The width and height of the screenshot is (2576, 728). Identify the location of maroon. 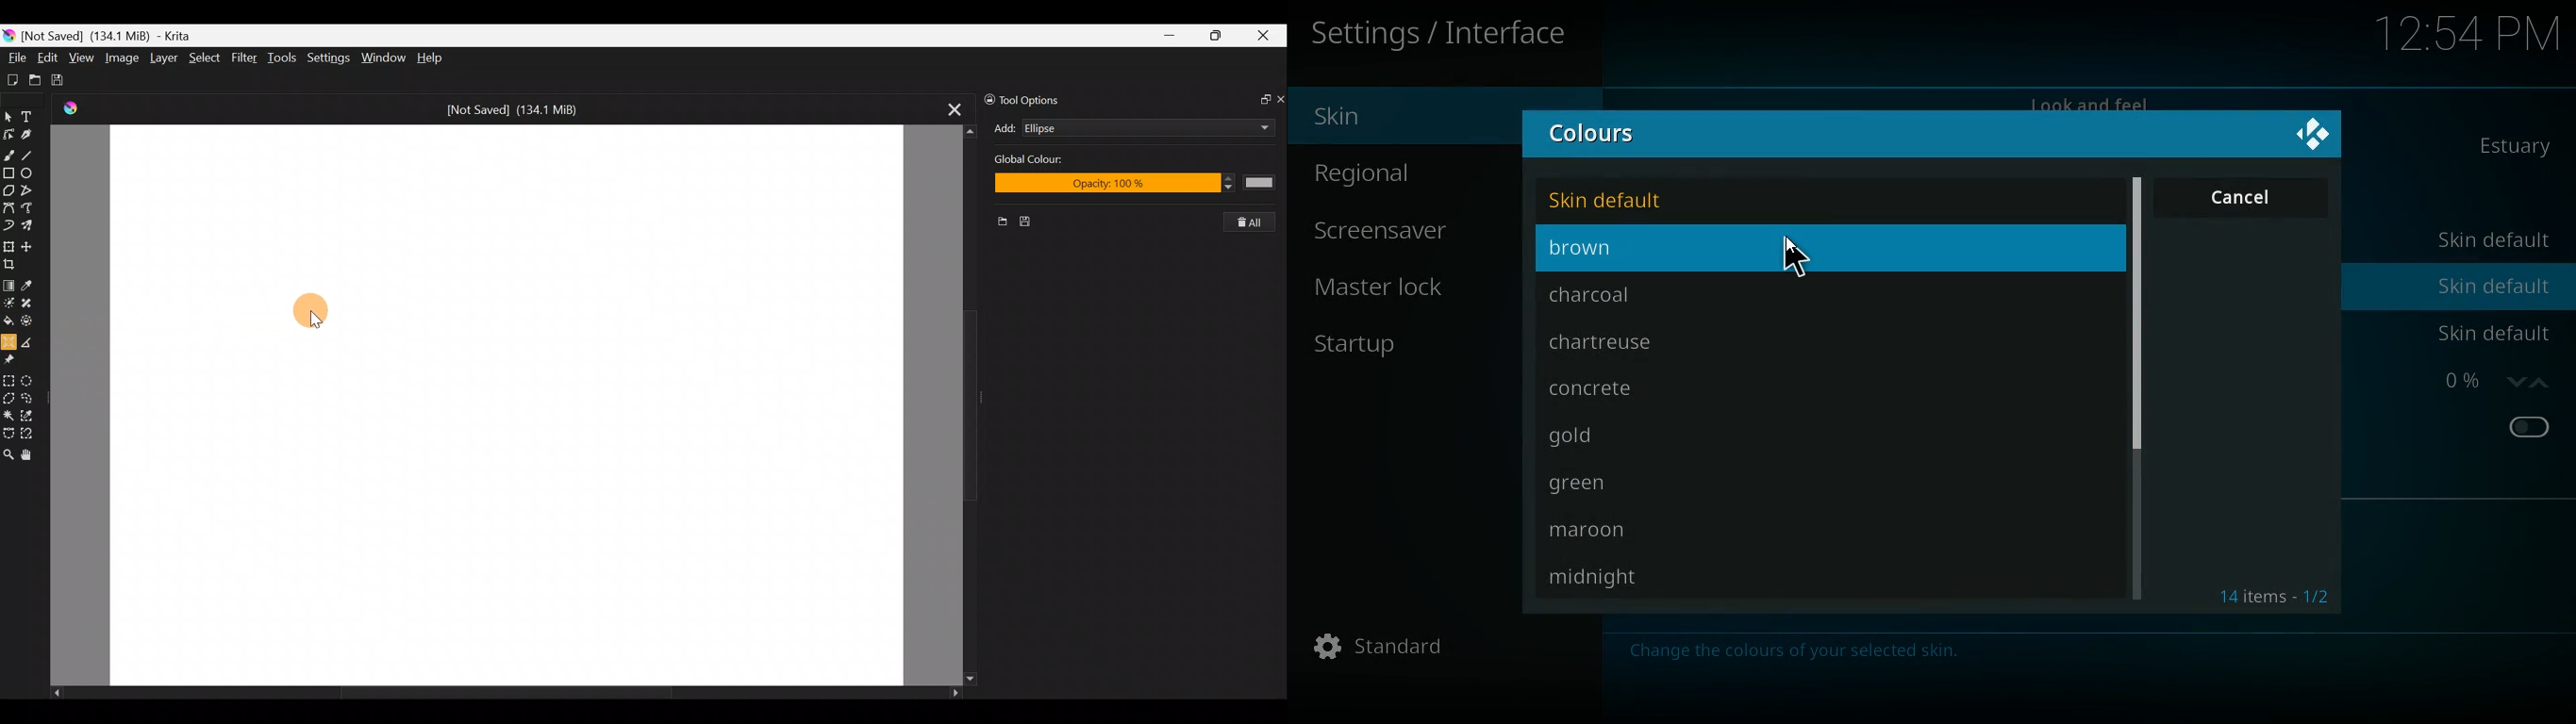
(1627, 531).